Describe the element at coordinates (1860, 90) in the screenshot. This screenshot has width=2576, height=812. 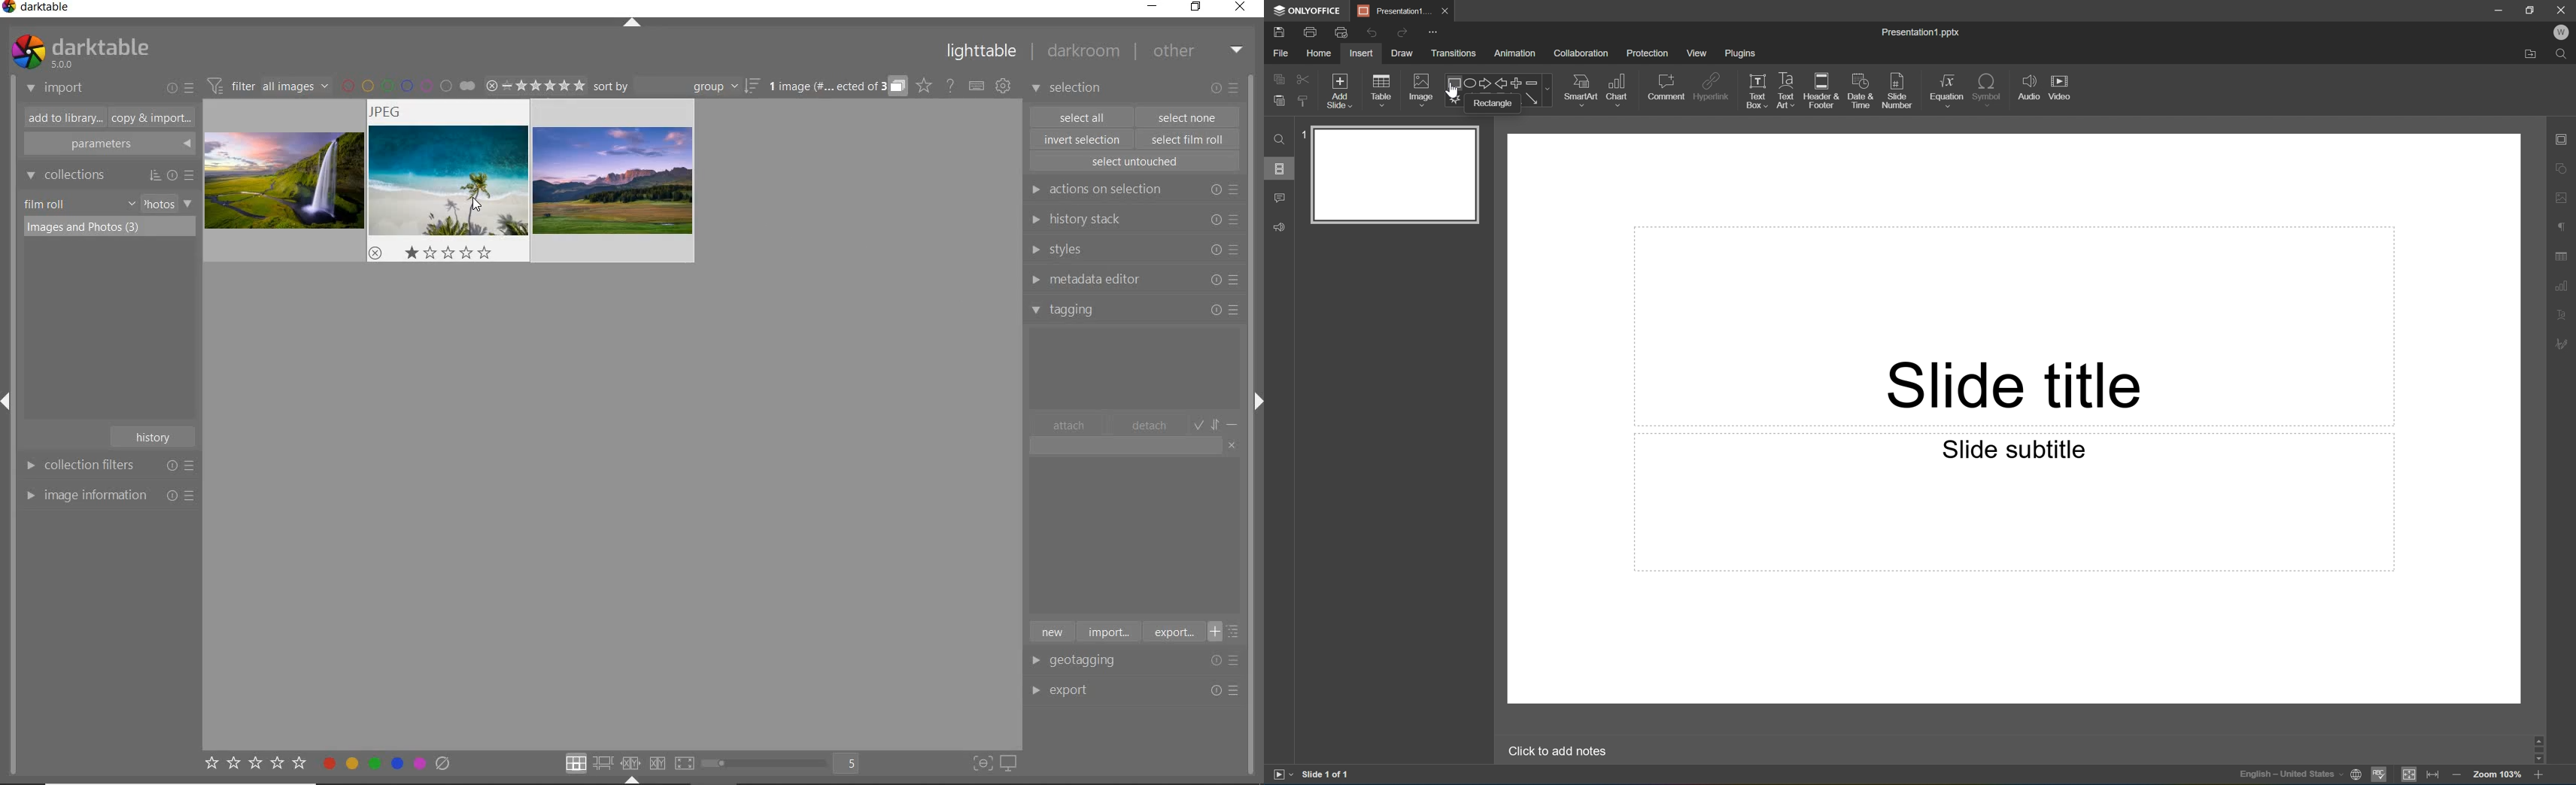
I see `Date & Time` at that location.